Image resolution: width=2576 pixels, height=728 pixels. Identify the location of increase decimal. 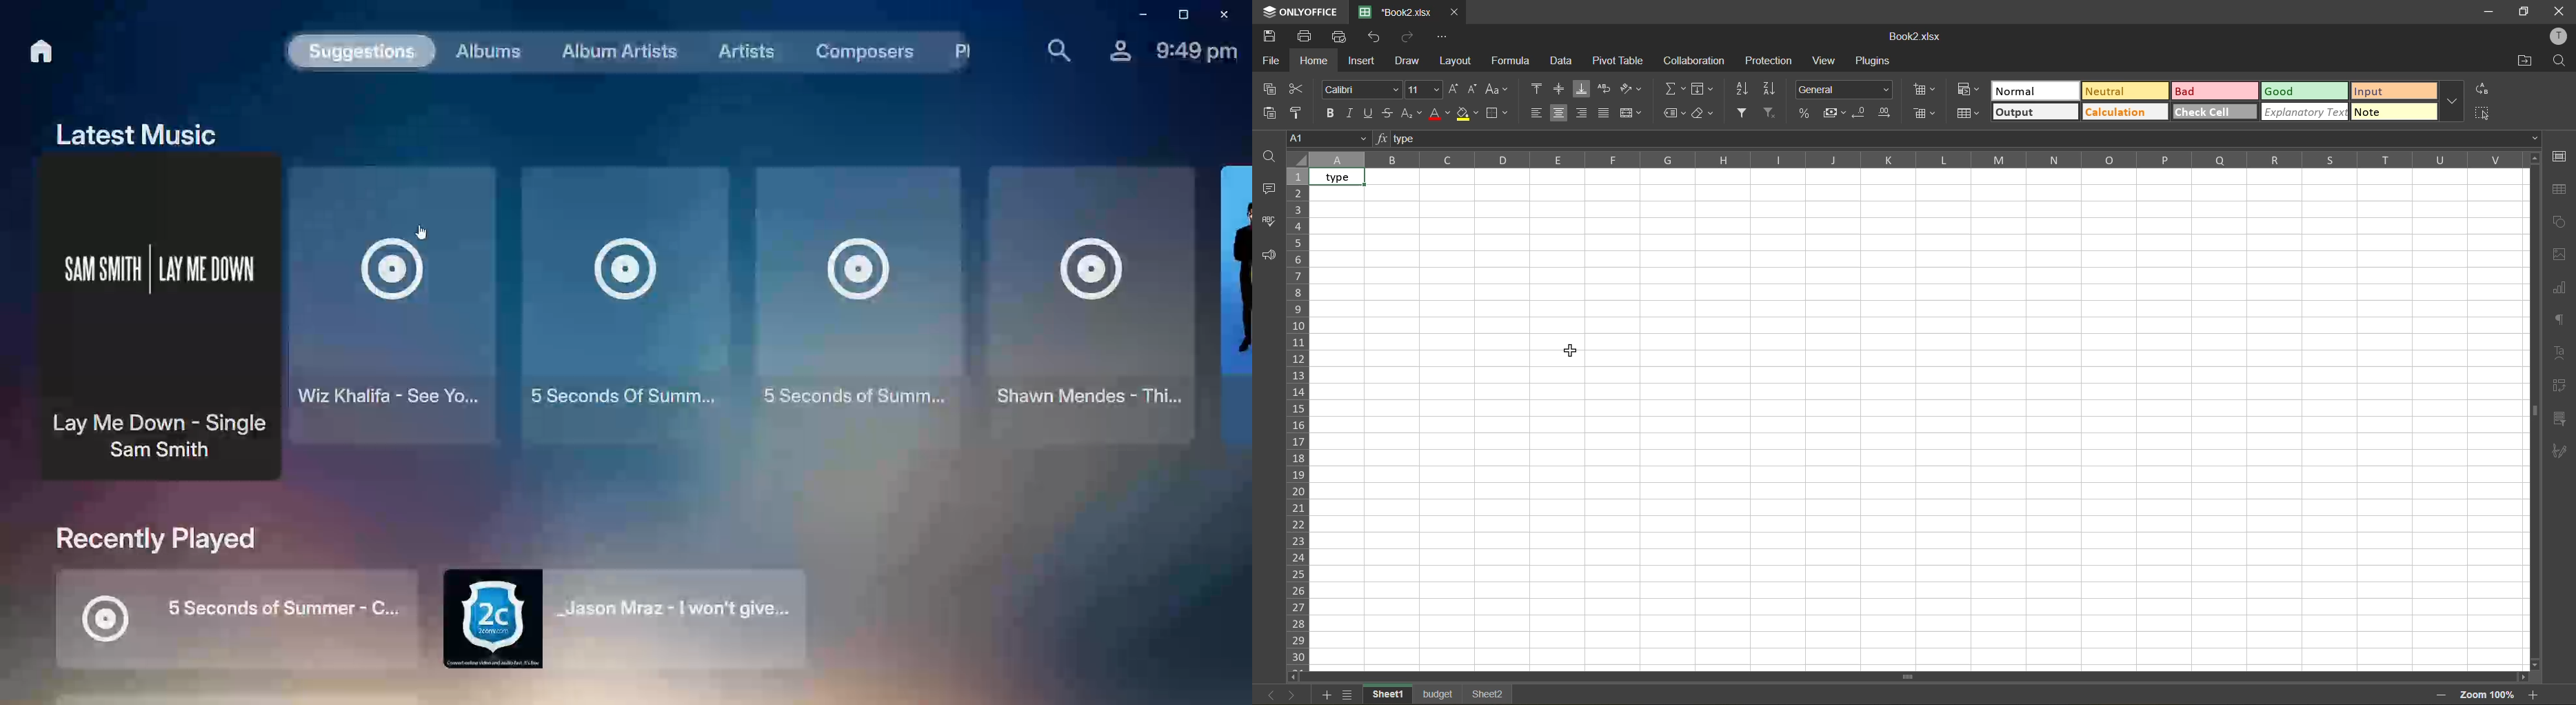
(1887, 115).